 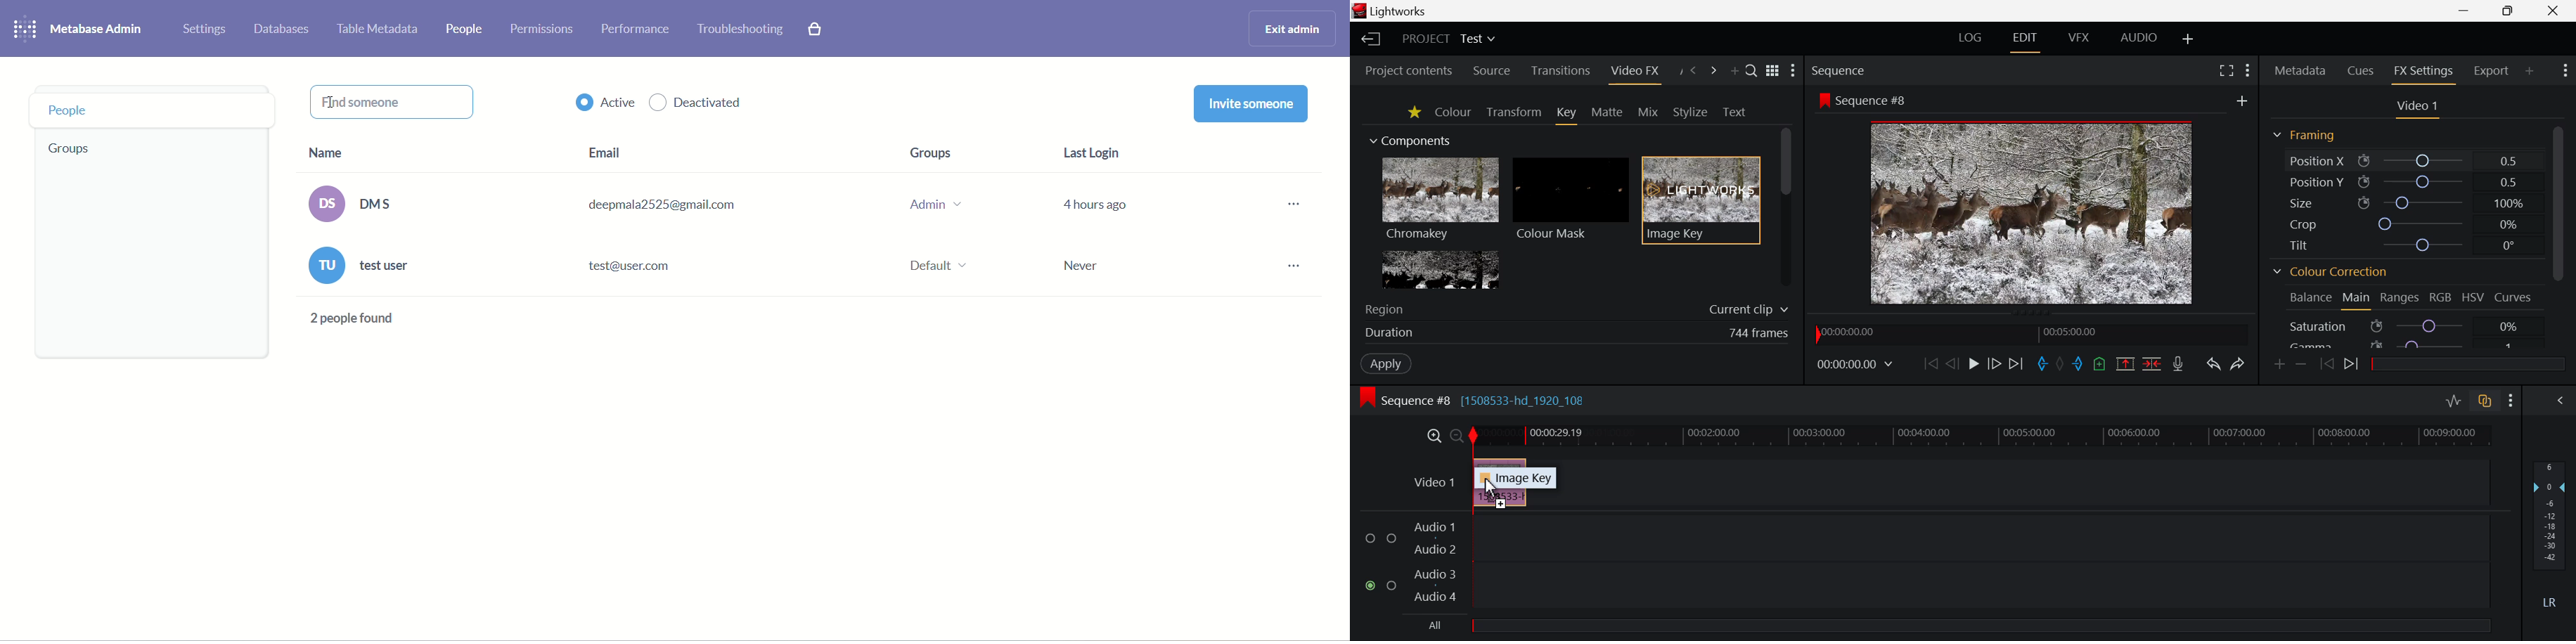 What do you see at coordinates (1734, 112) in the screenshot?
I see `Text` at bounding box center [1734, 112].